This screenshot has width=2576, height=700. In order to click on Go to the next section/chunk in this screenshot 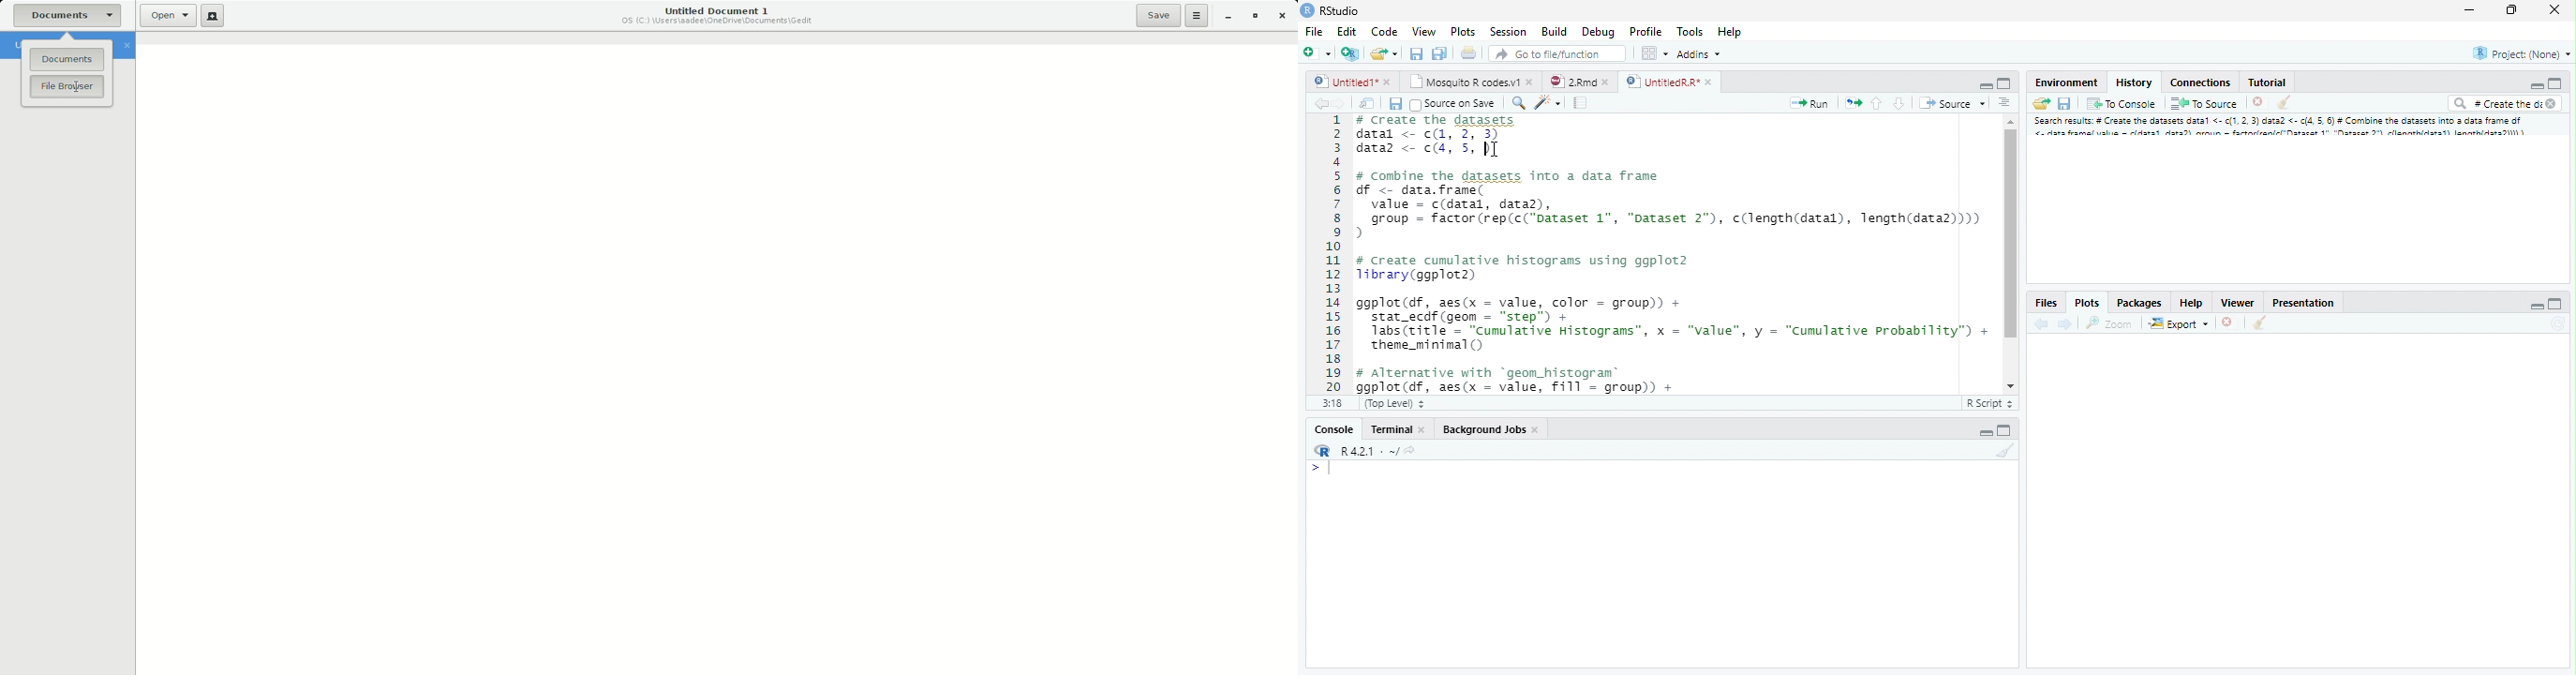, I will do `click(1898, 104)`.